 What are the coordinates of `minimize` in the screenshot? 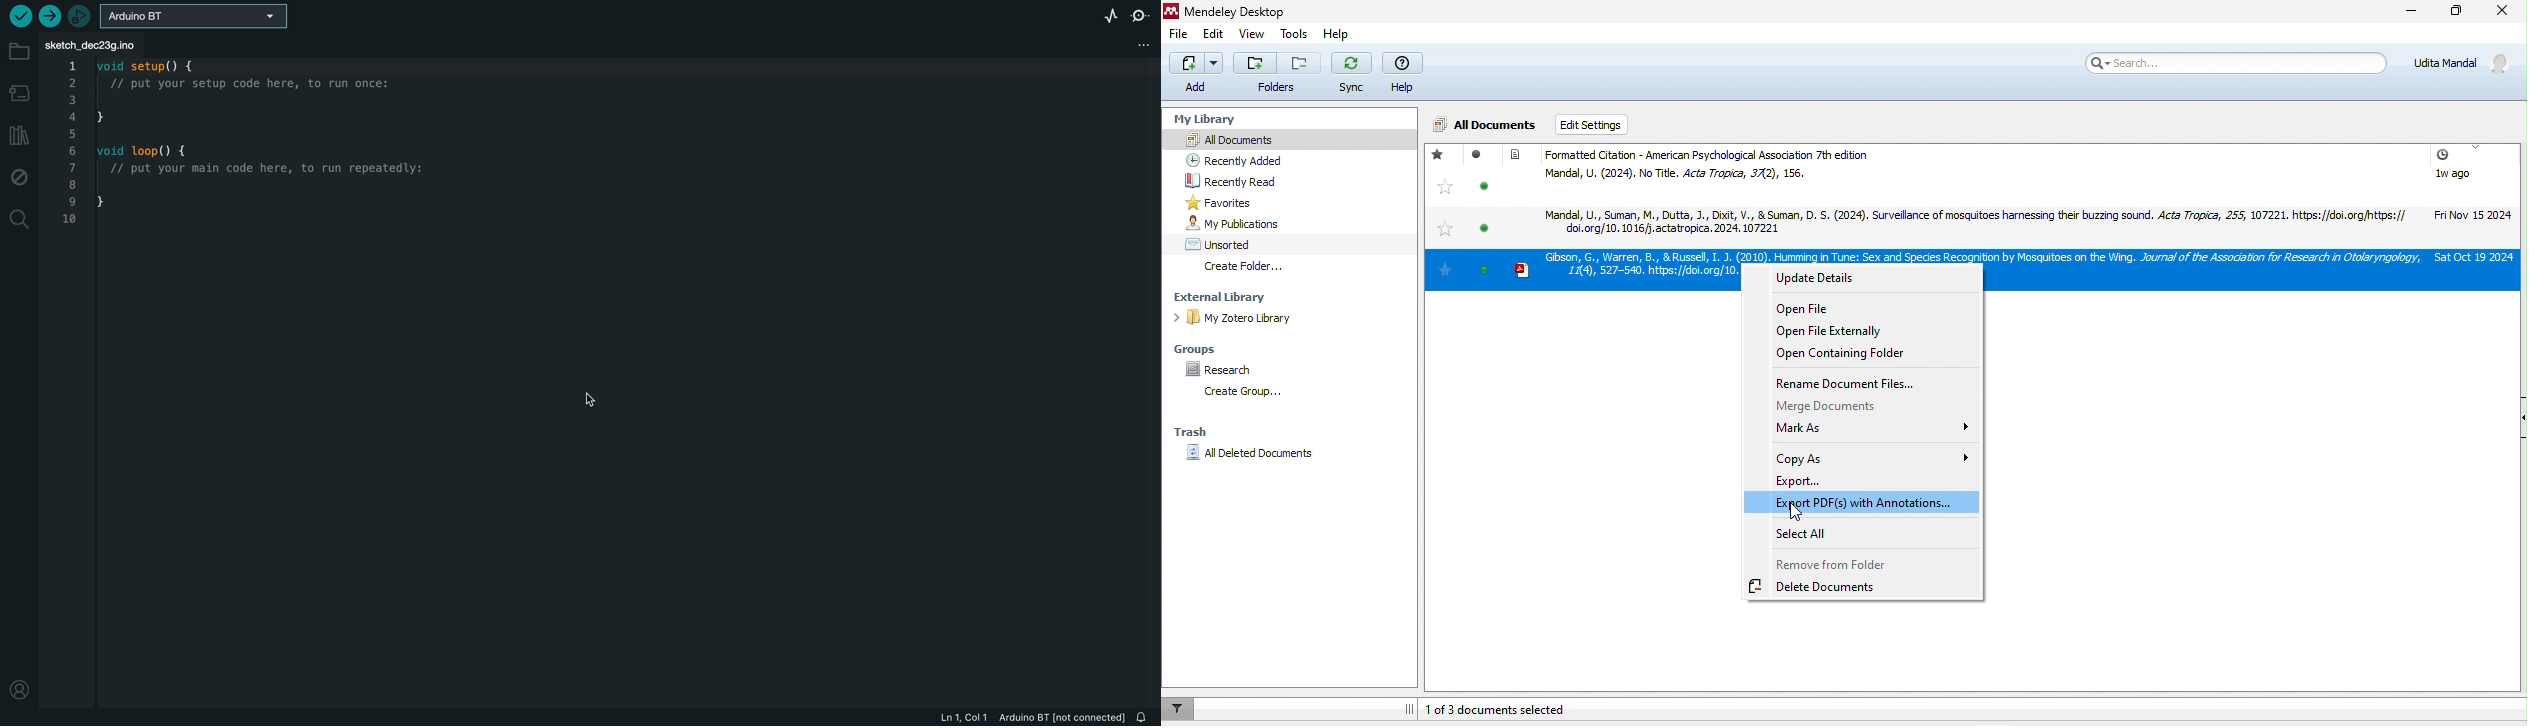 It's located at (2410, 13).